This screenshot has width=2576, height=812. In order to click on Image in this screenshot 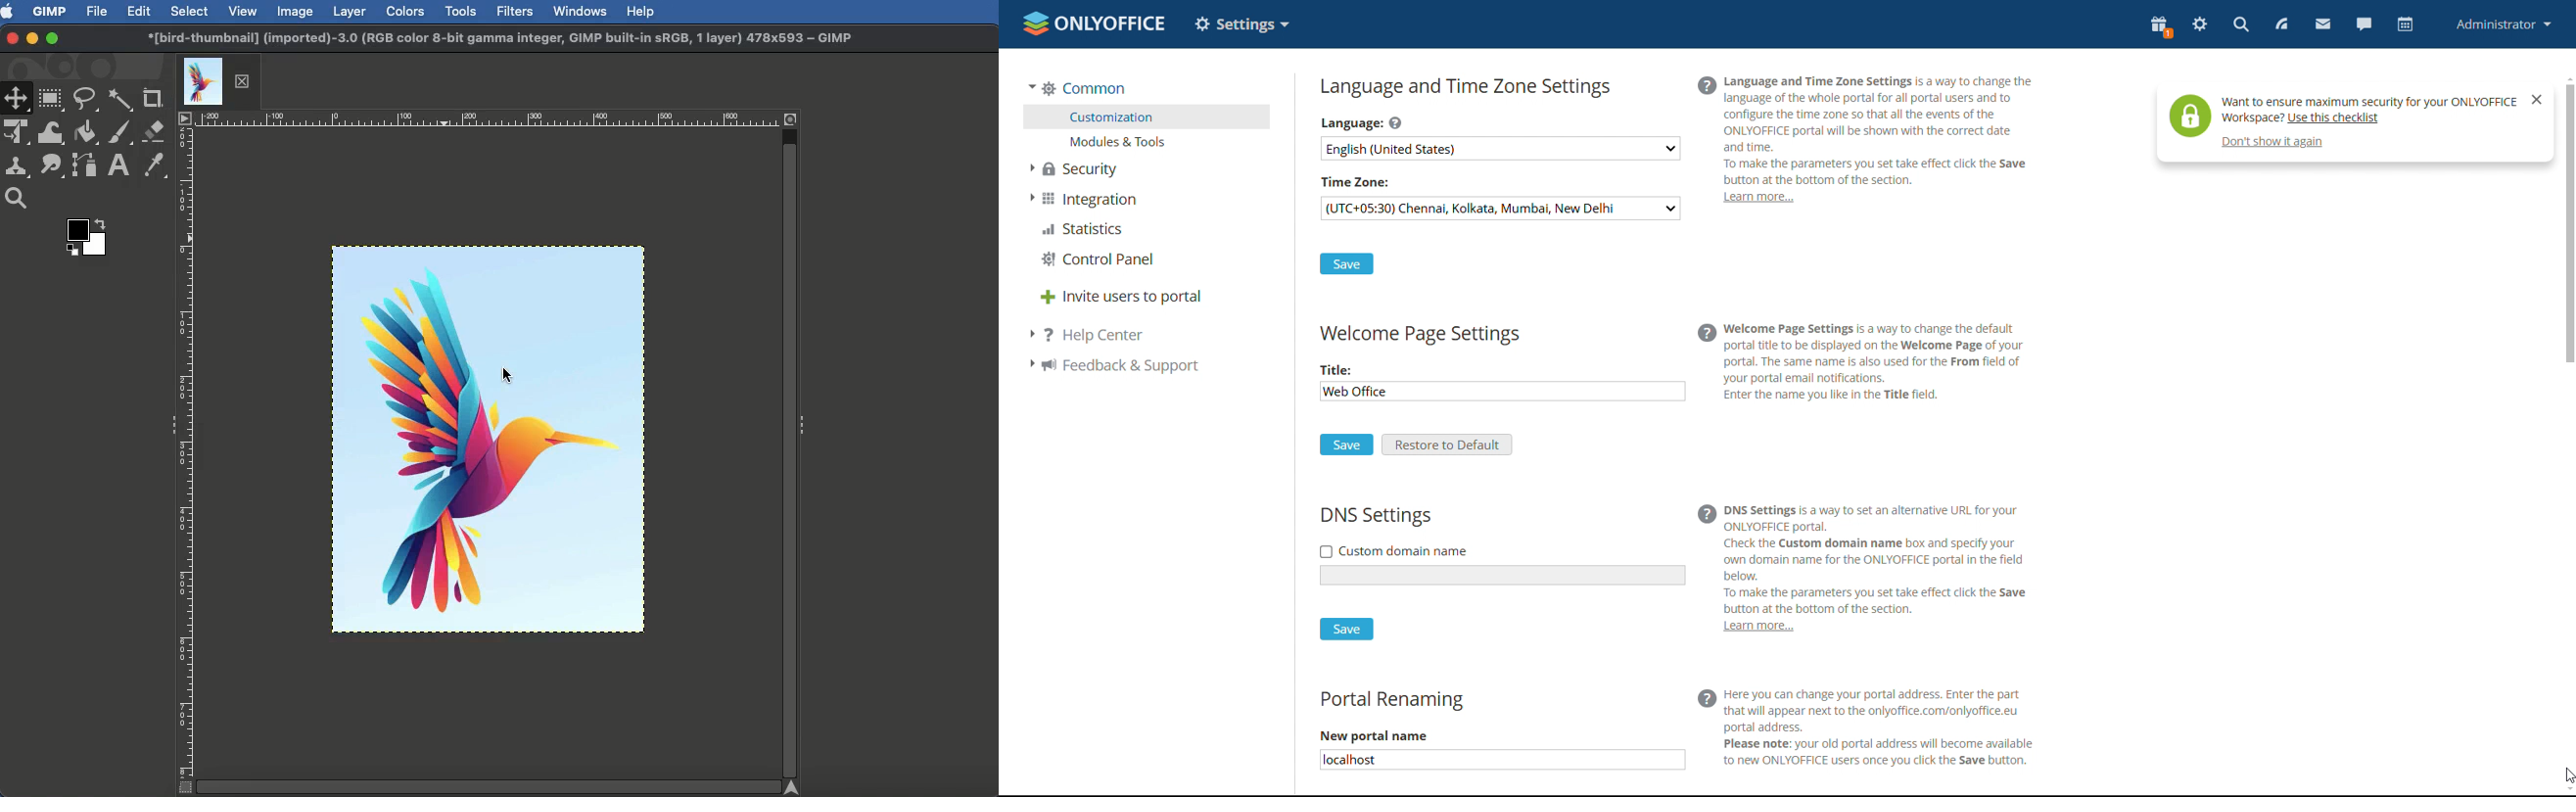, I will do `click(295, 13)`.